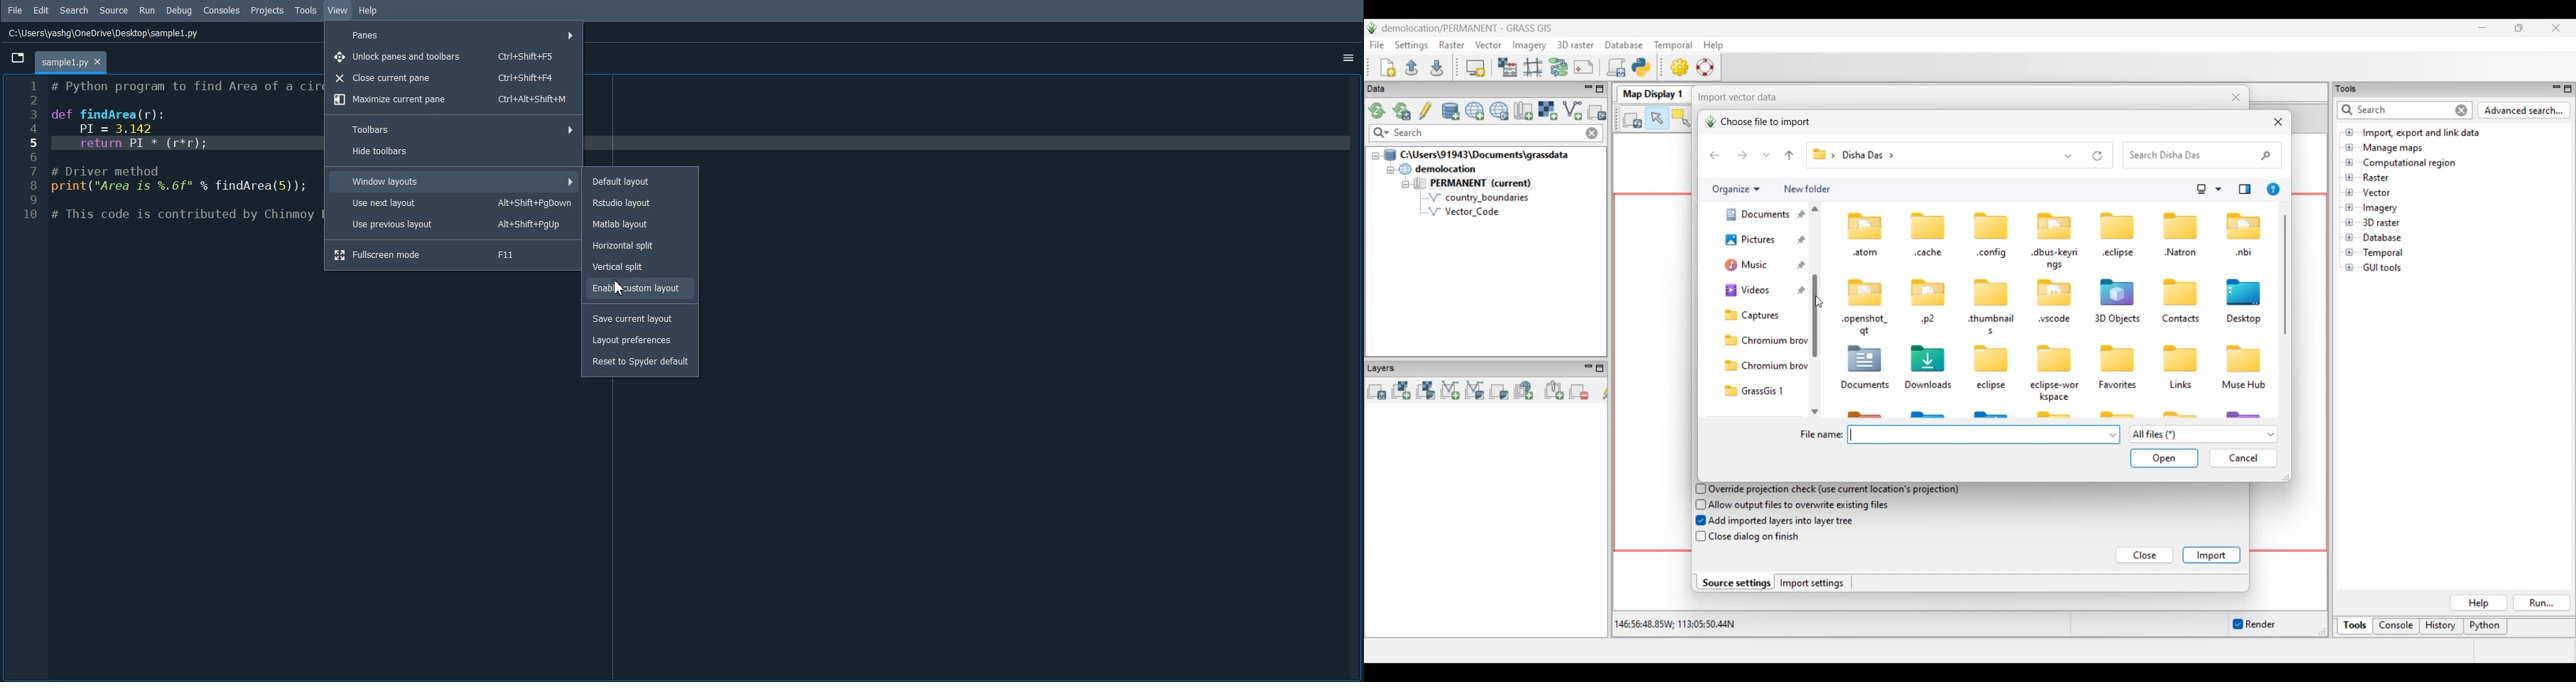 This screenshot has width=2576, height=700. Describe the element at coordinates (451, 78) in the screenshot. I see `Close current panes` at that location.